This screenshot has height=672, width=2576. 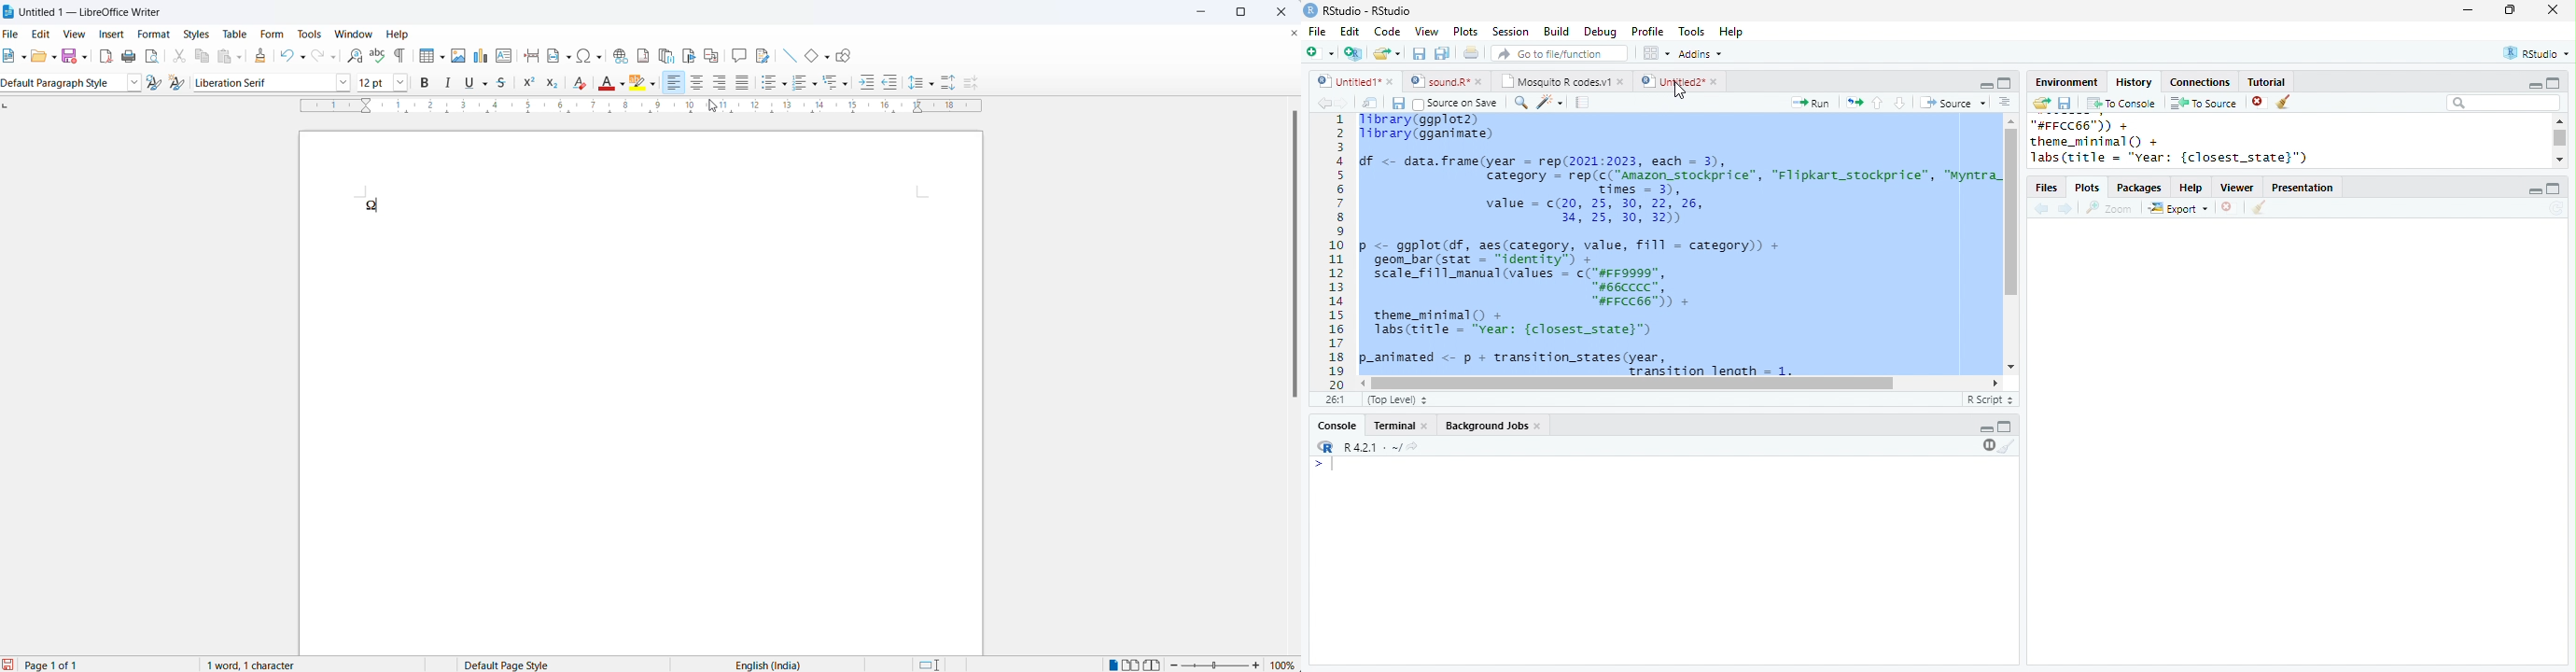 What do you see at coordinates (1371, 446) in the screenshot?
I see `R.4.2.1 . ~` at bounding box center [1371, 446].